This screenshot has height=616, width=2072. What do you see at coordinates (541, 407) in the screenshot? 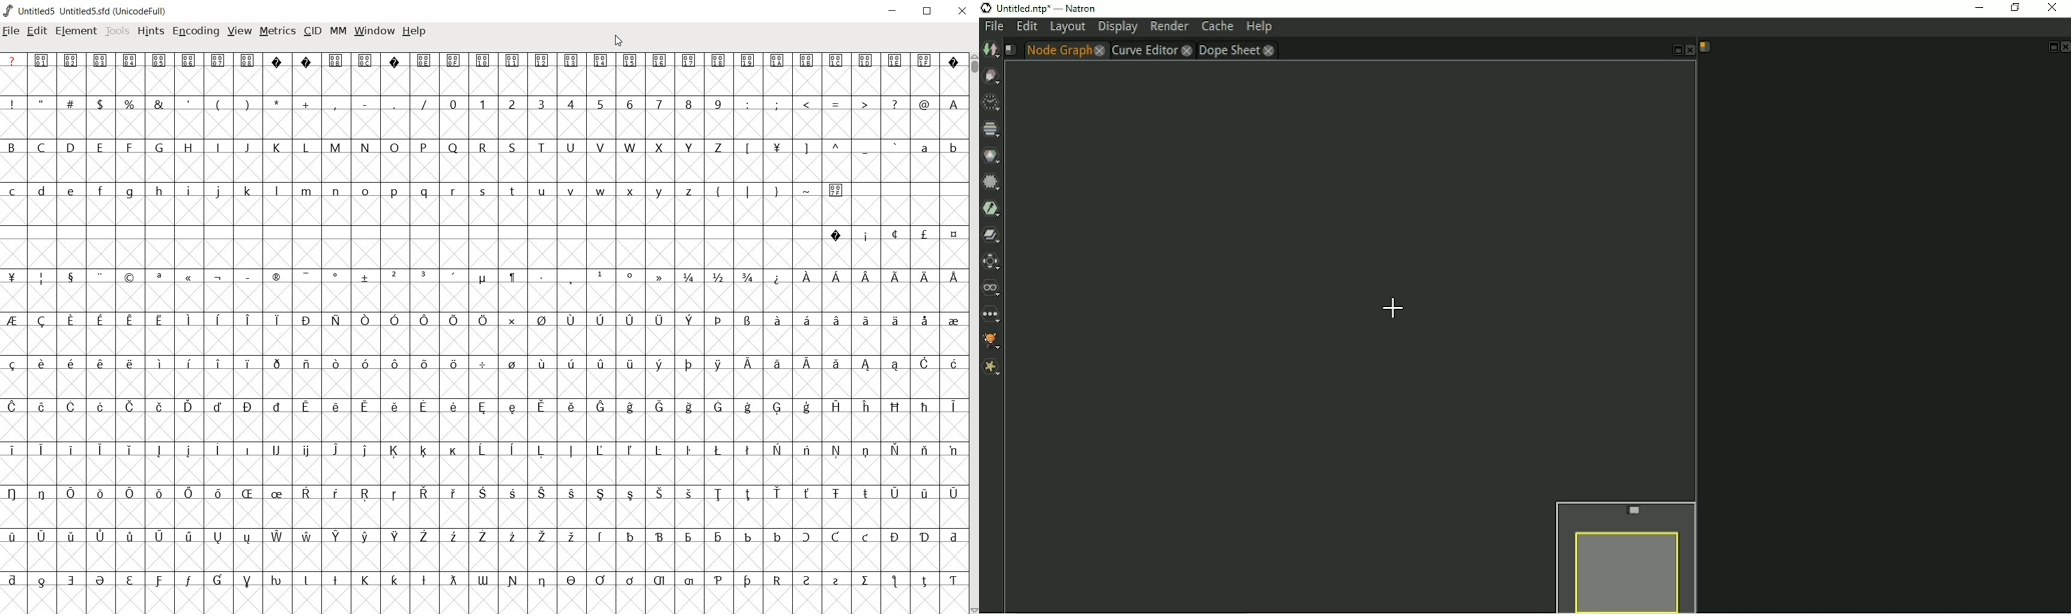
I see `Symbol` at bounding box center [541, 407].